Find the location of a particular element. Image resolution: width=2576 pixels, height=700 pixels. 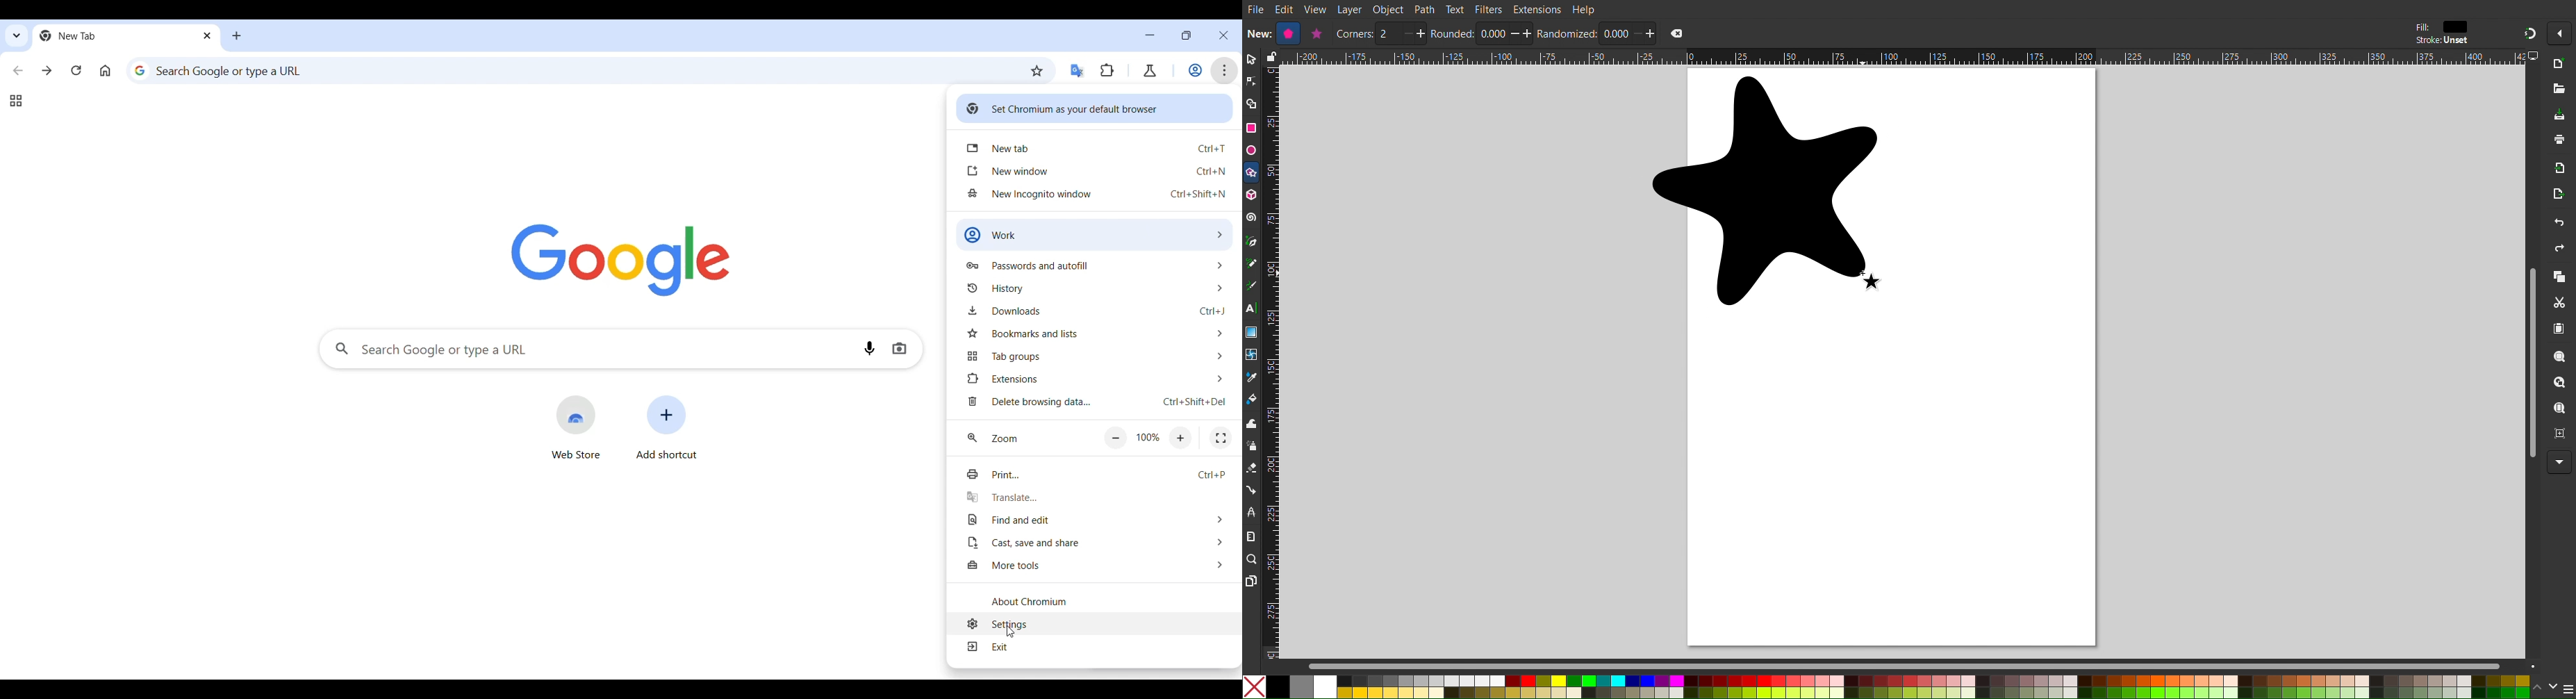

Settings is located at coordinates (1097, 623).